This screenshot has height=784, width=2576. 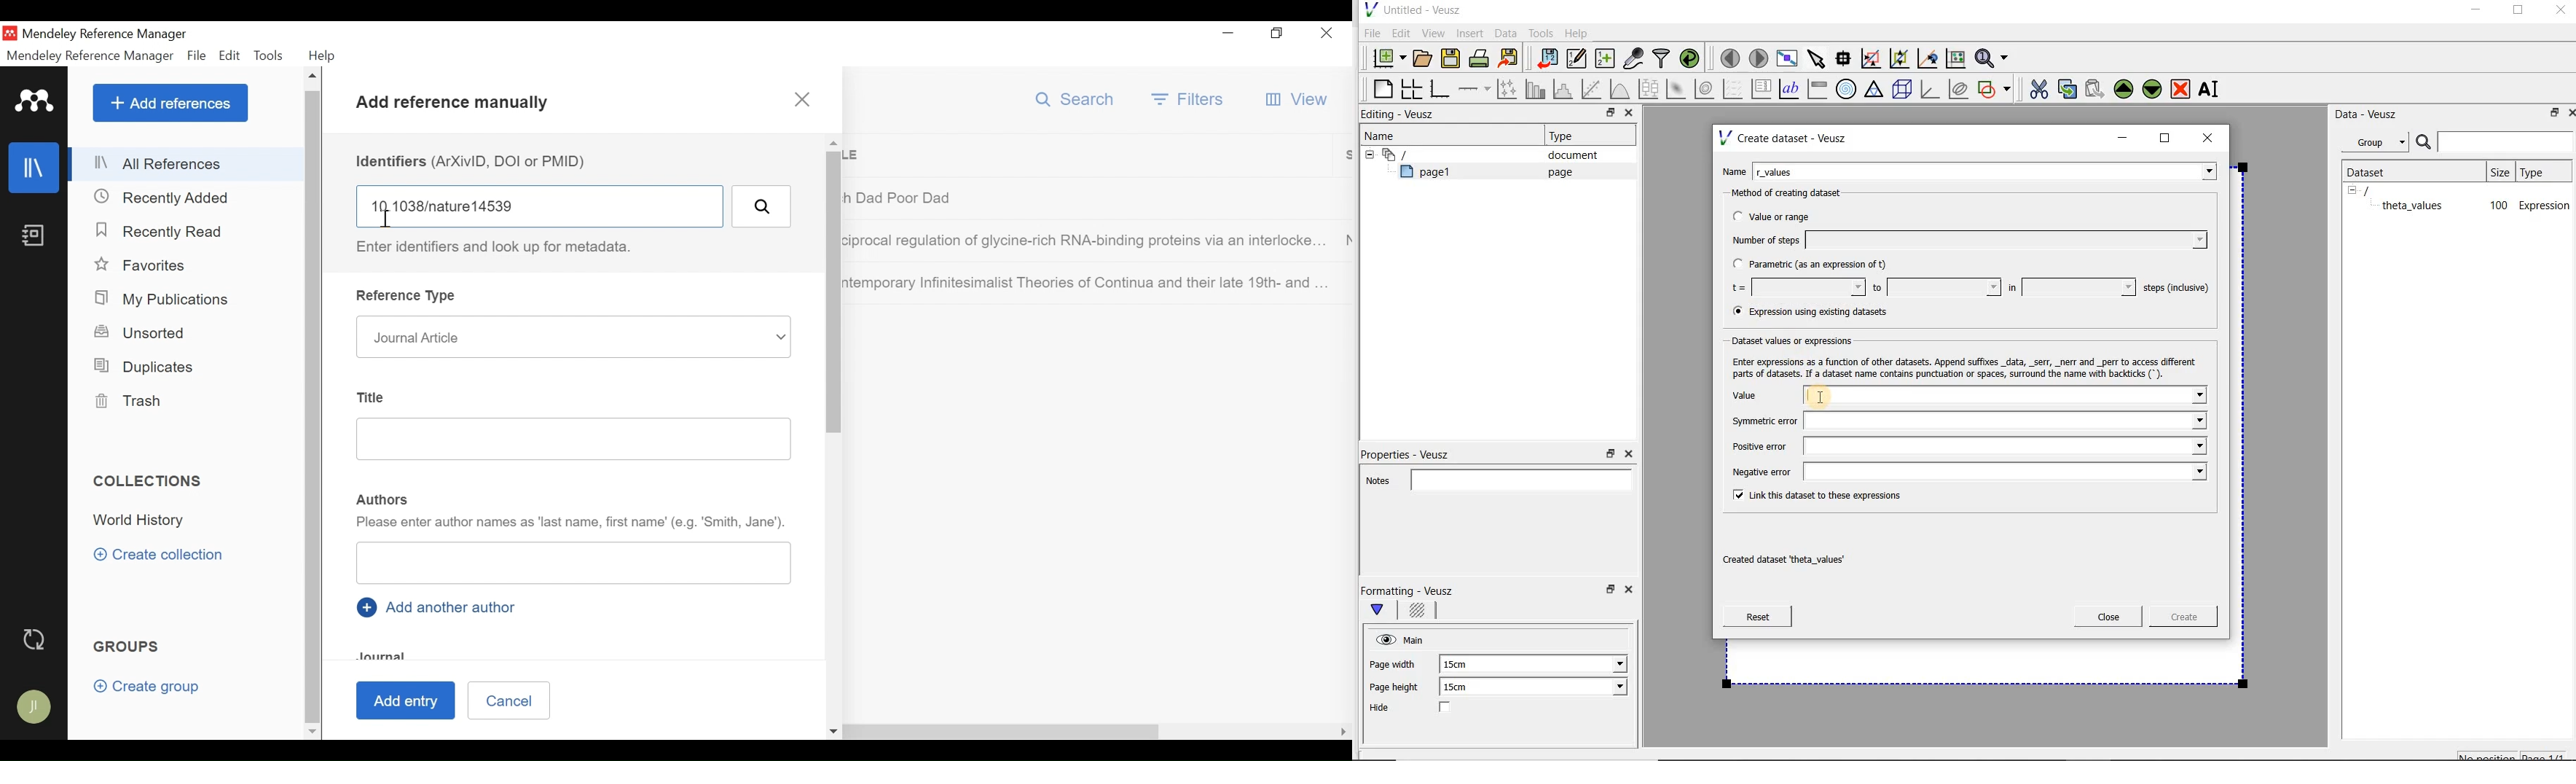 I want to click on Add References Manully, so click(x=454, y=106).